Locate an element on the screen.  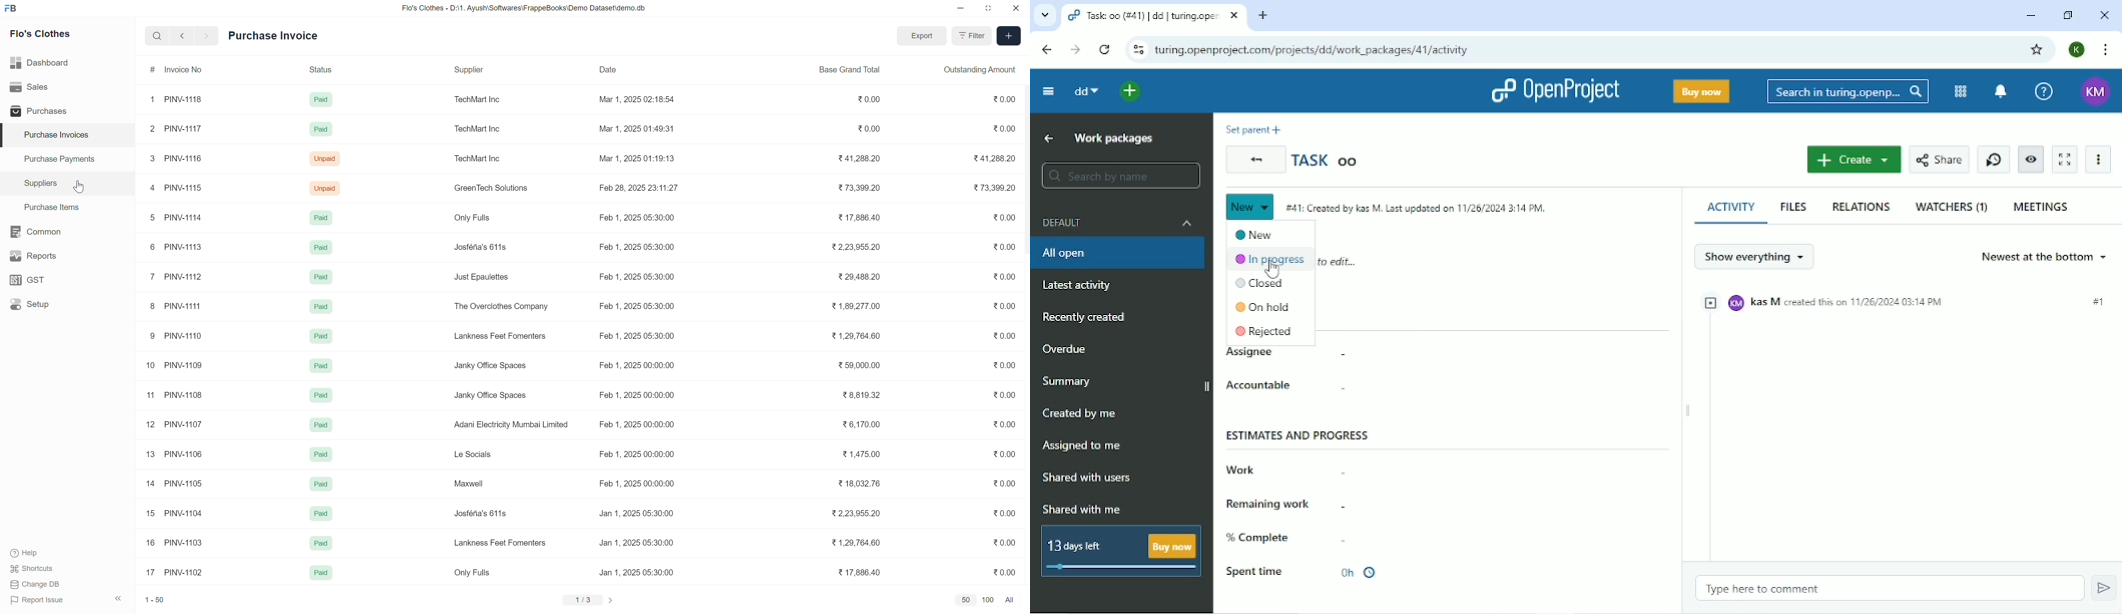
100 is located at coordinates (989, 600).